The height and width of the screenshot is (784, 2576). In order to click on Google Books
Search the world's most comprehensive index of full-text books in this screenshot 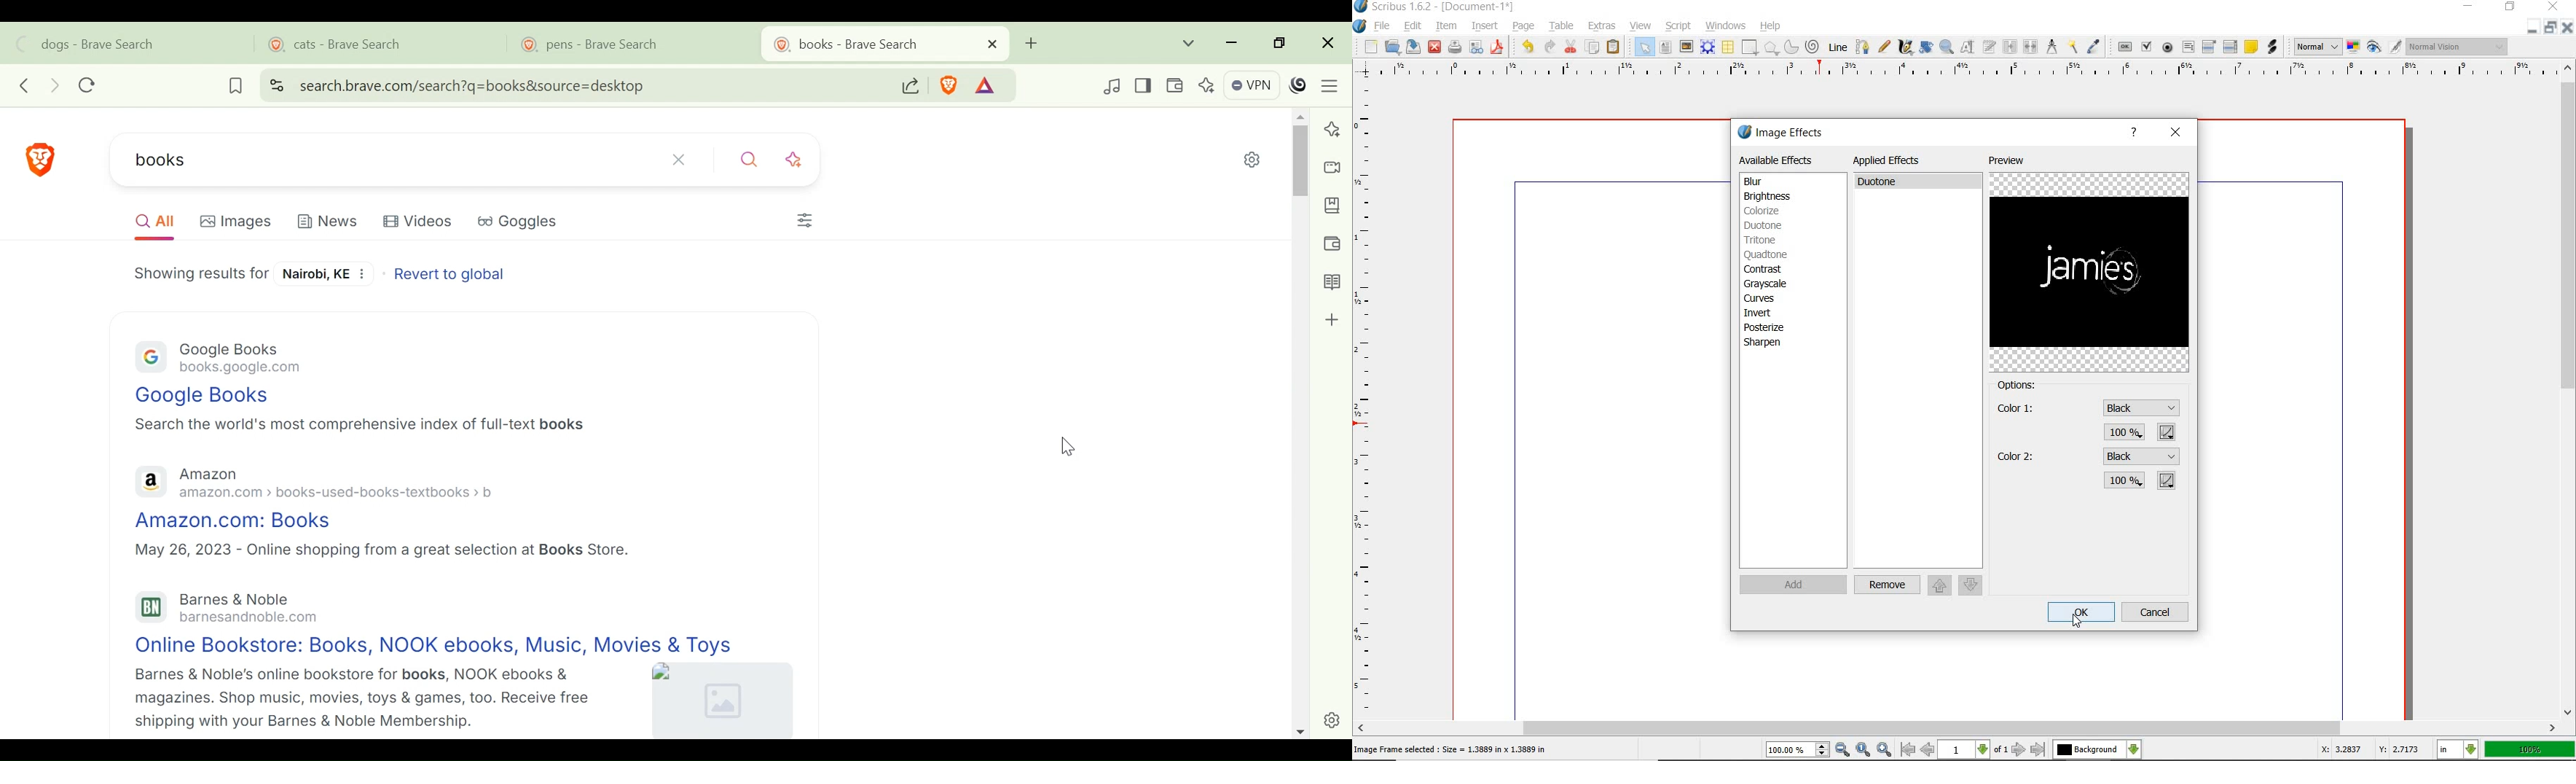, I will do `click(358, 411)`.